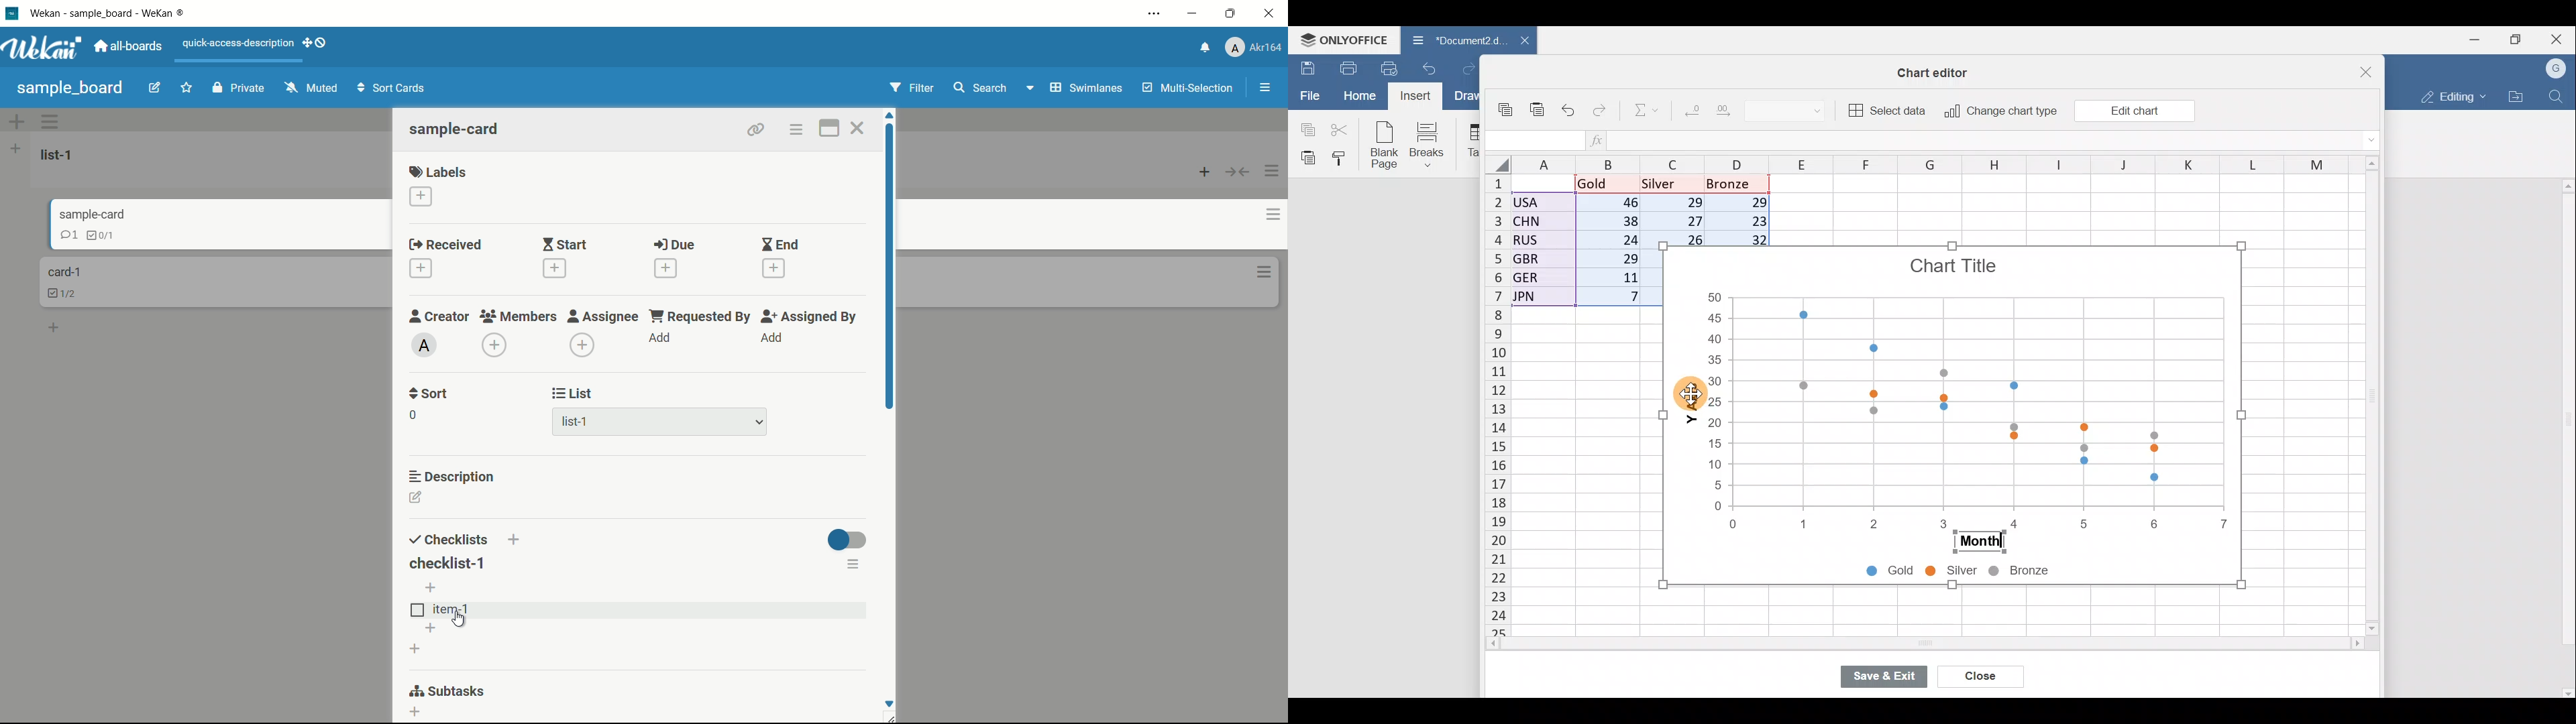  What do you see at coordinates (1570, 108) in the screenshot?
I see `Undo` at bounding box center [1570, 108].